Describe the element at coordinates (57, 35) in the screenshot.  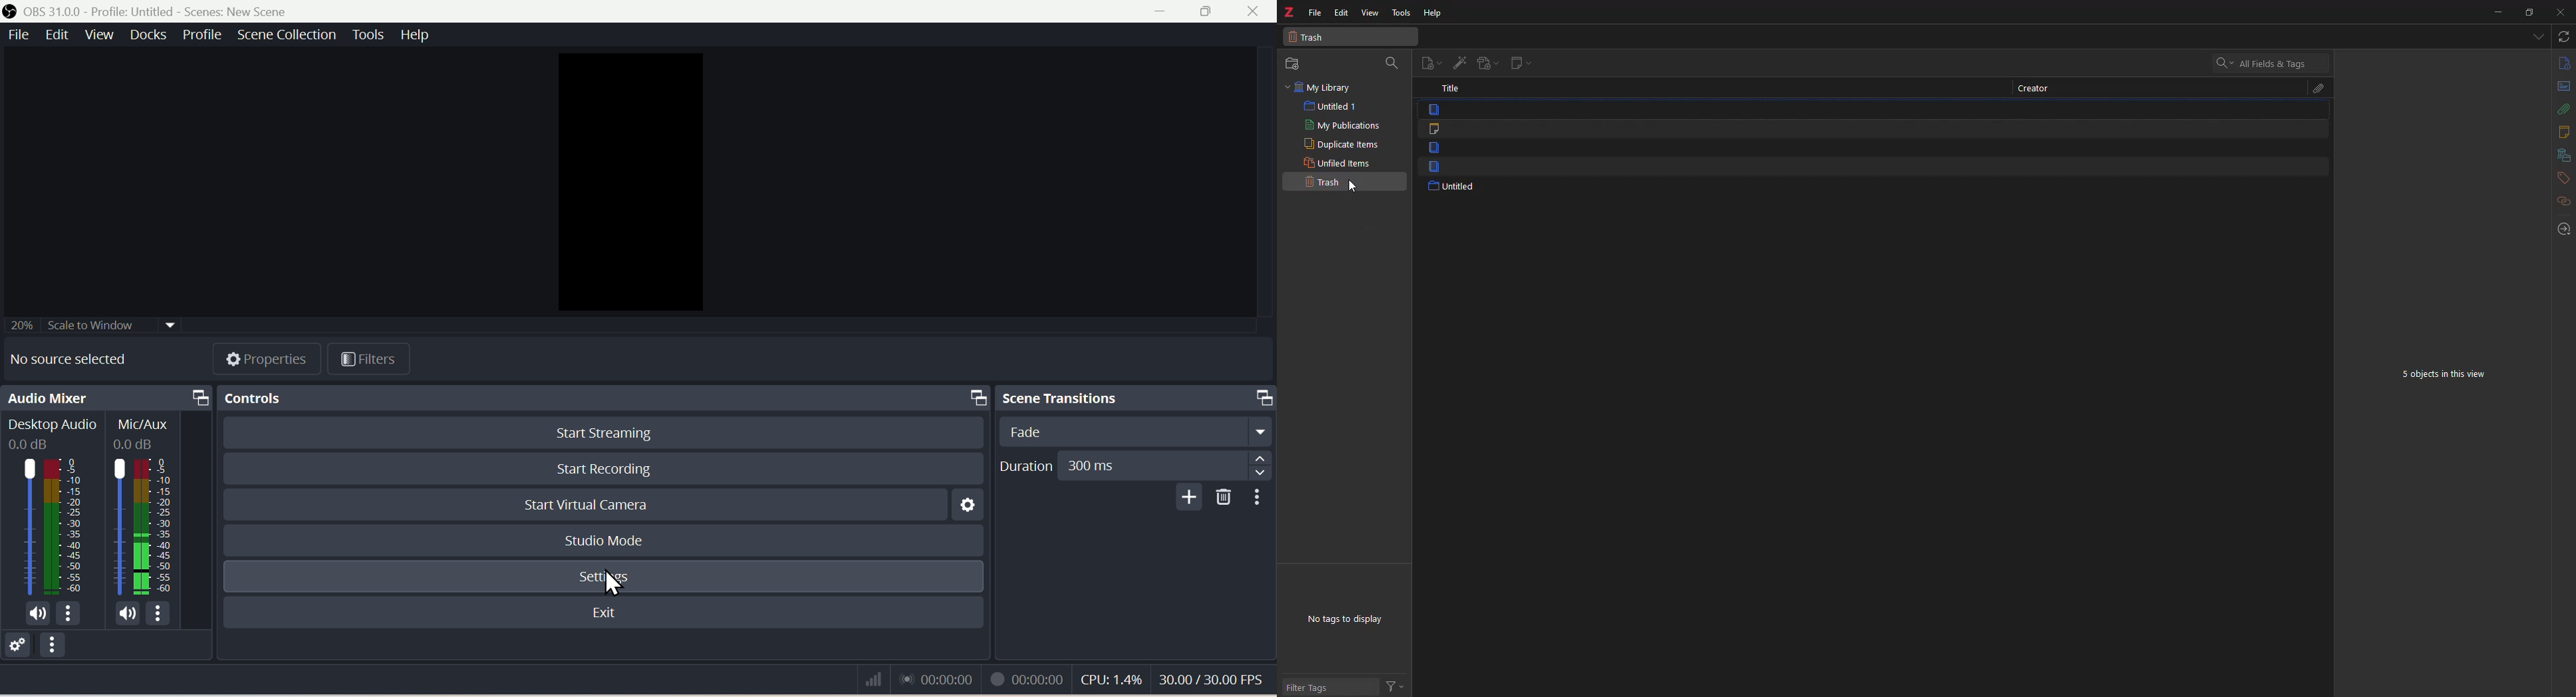
I see `Edit` at that location.